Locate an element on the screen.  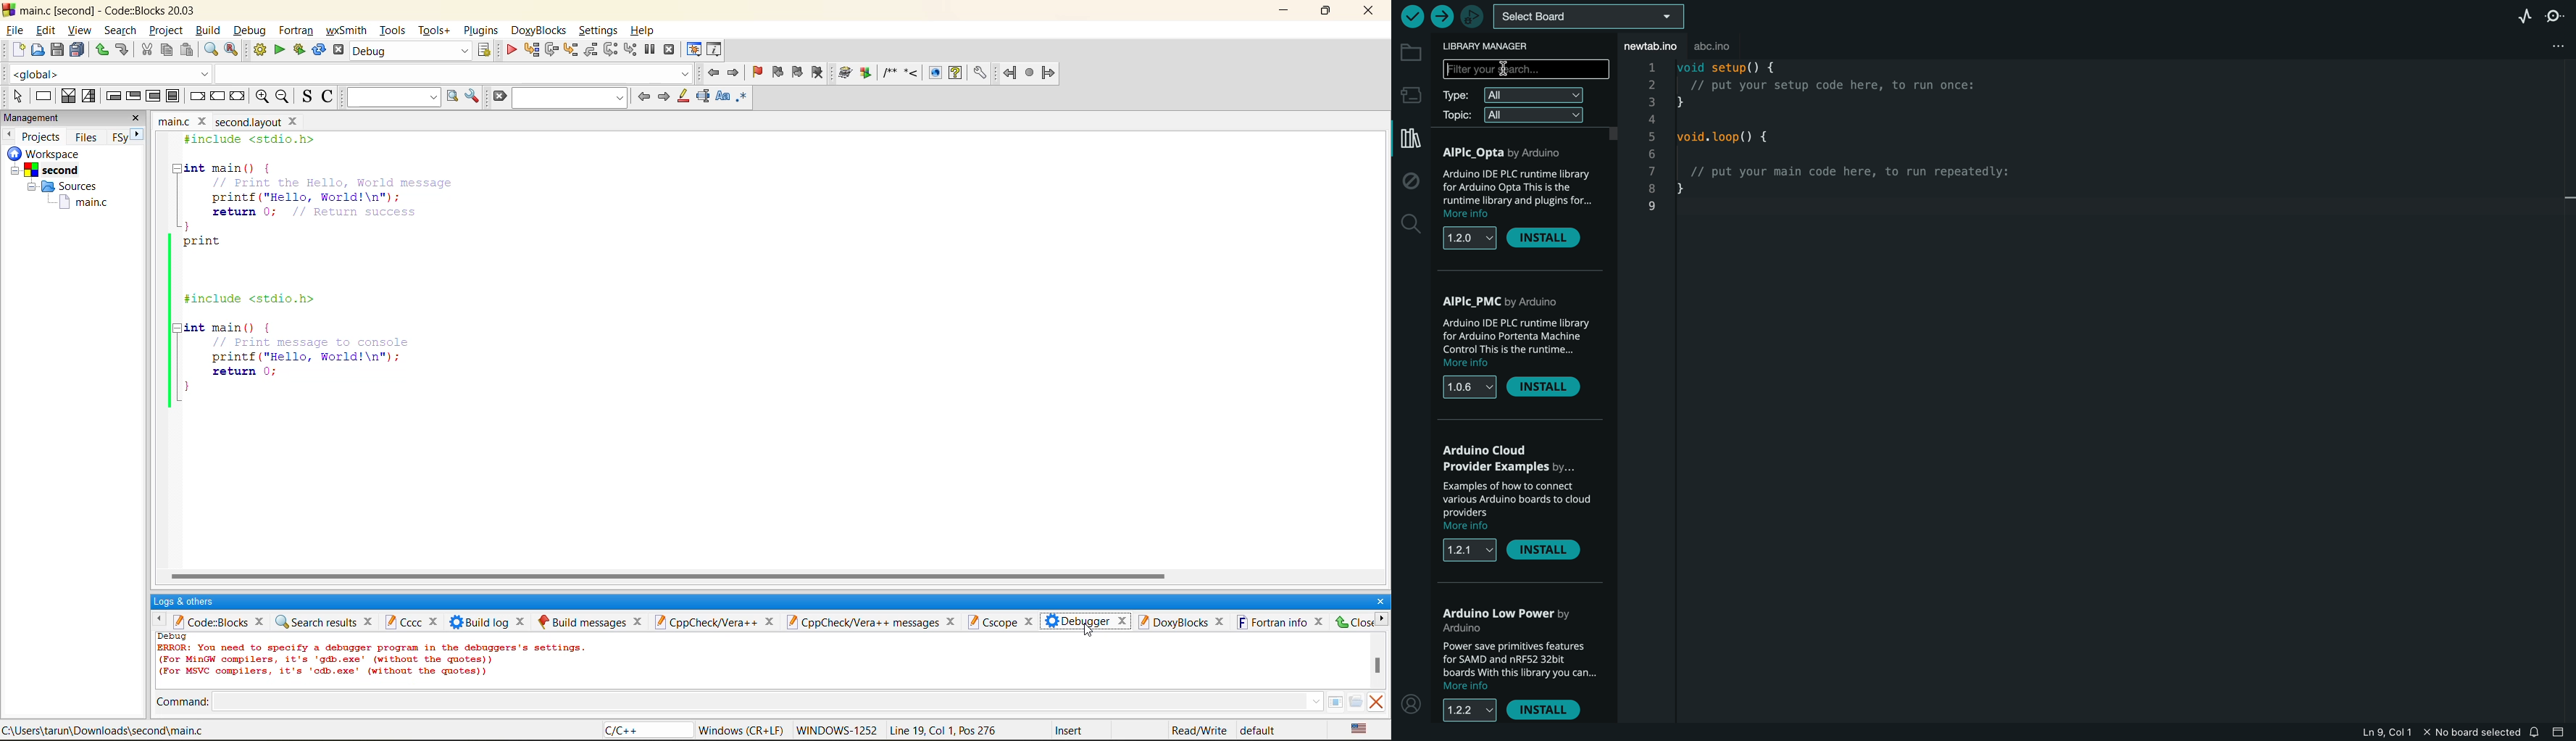
save everything is located at coordinates (77, 51).